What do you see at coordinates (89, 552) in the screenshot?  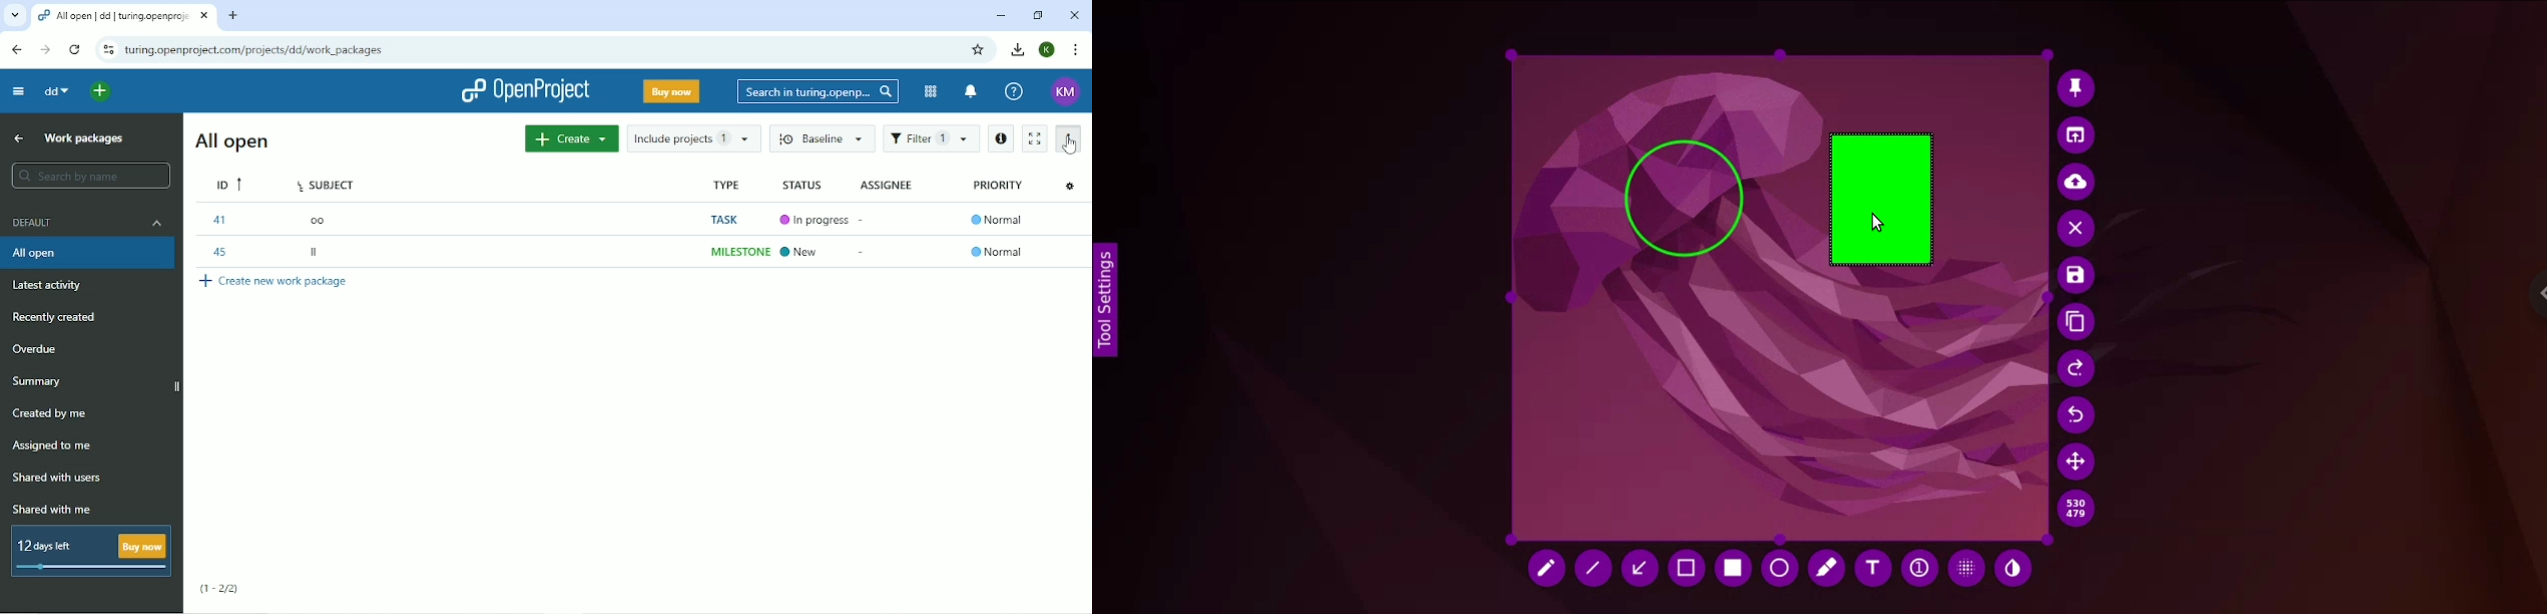 I see `12 days left buy now` at bounding box center [89, 552].